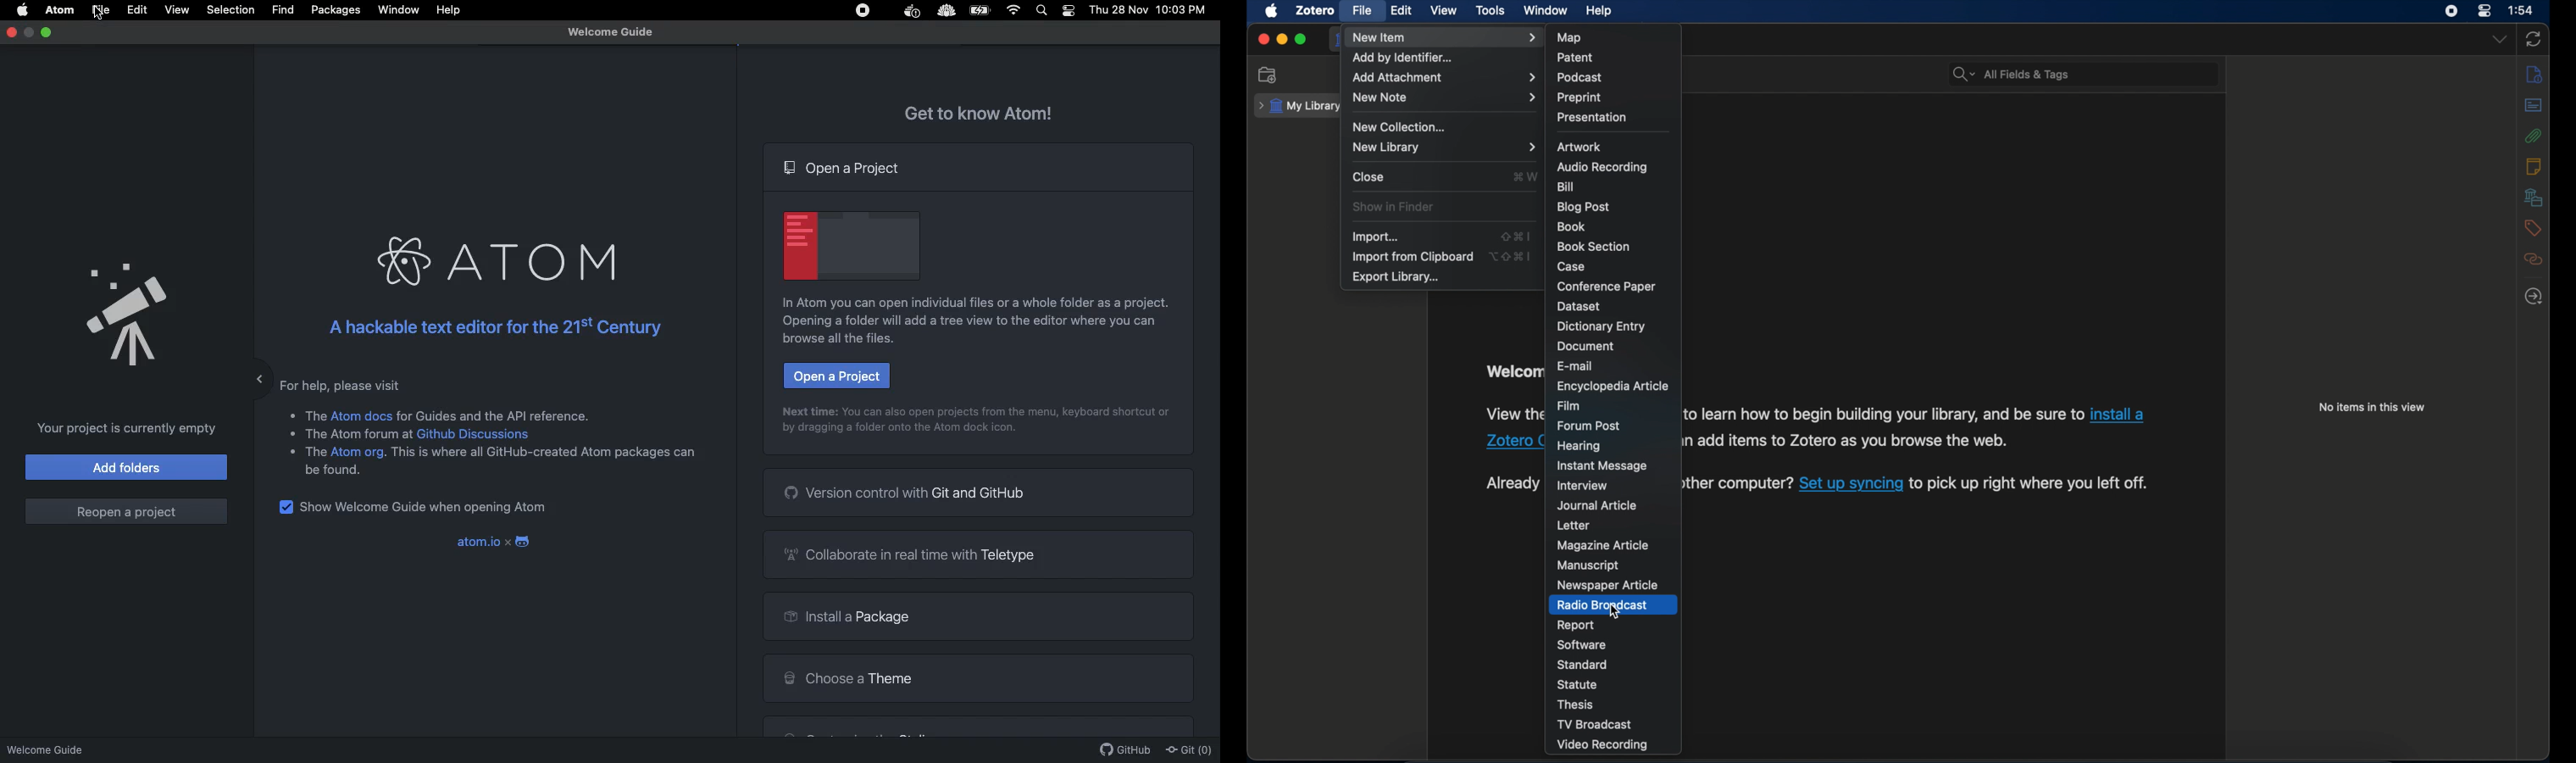  What do you see at coordinates (1581, 307) in the screenshot?
I see `dataset` at bounding box center [1581, 307].